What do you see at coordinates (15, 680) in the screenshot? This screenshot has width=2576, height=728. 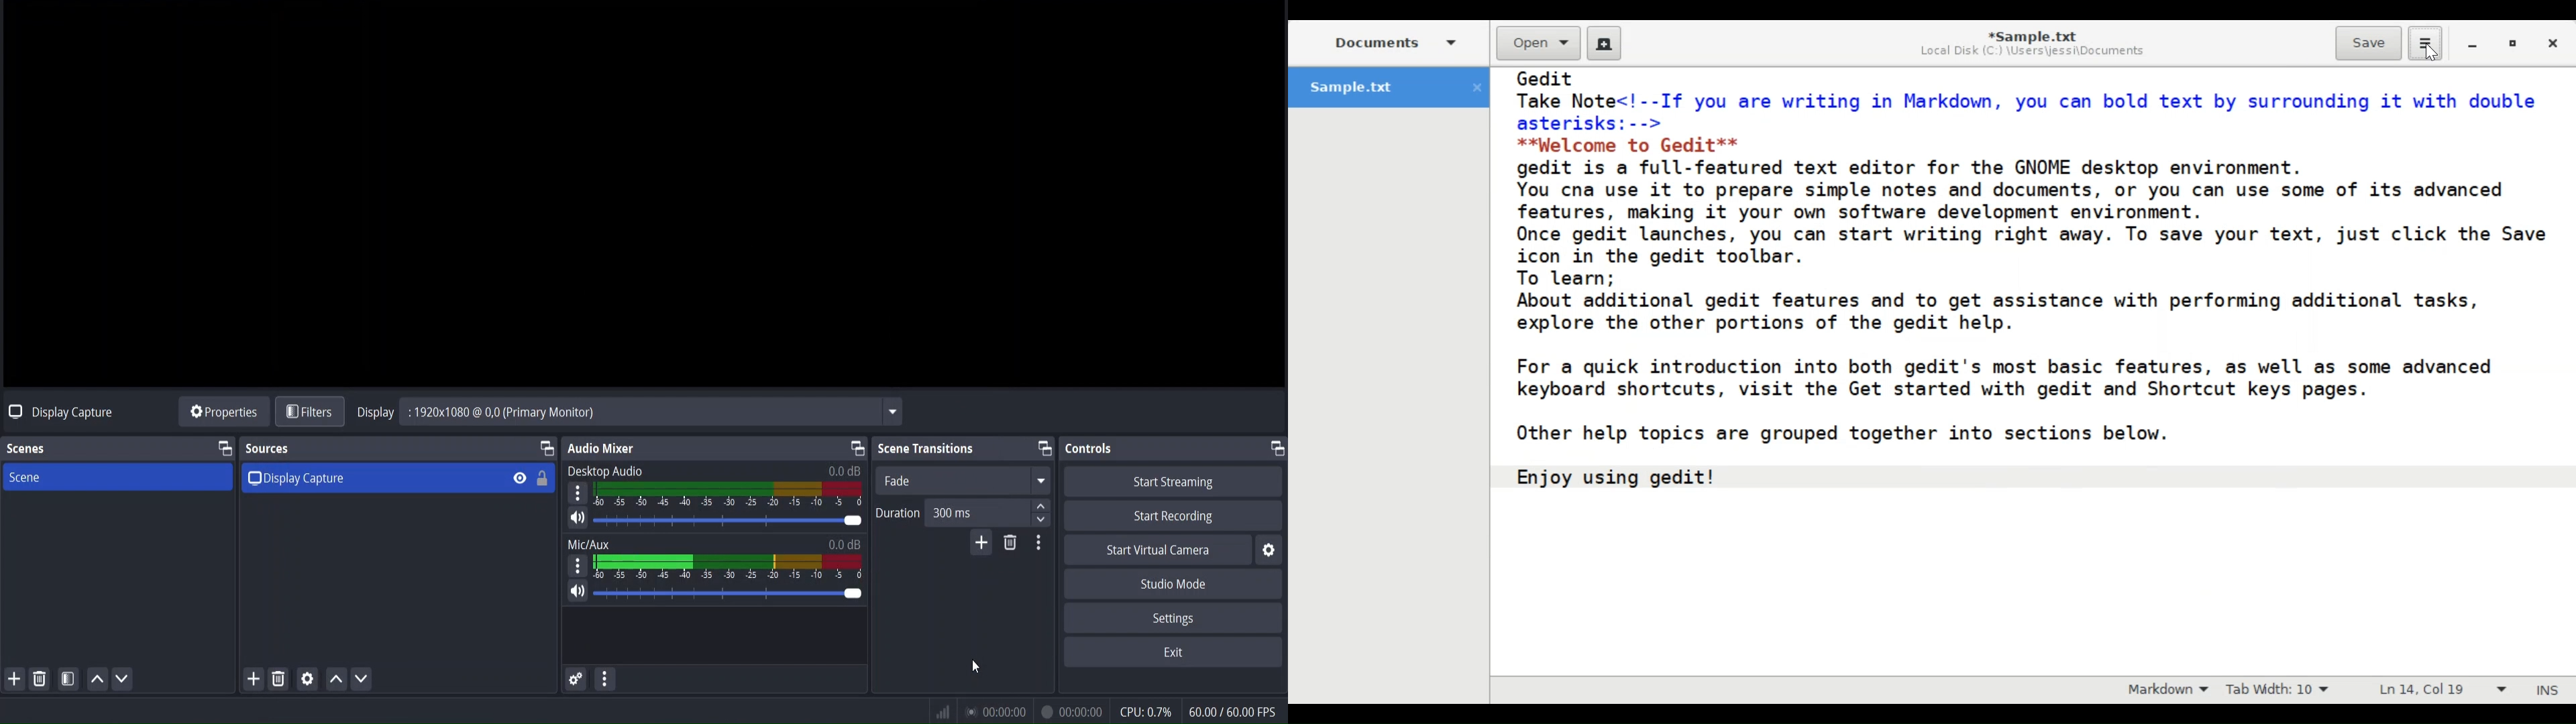 I see `add scene` at bounding box center [15, 680].